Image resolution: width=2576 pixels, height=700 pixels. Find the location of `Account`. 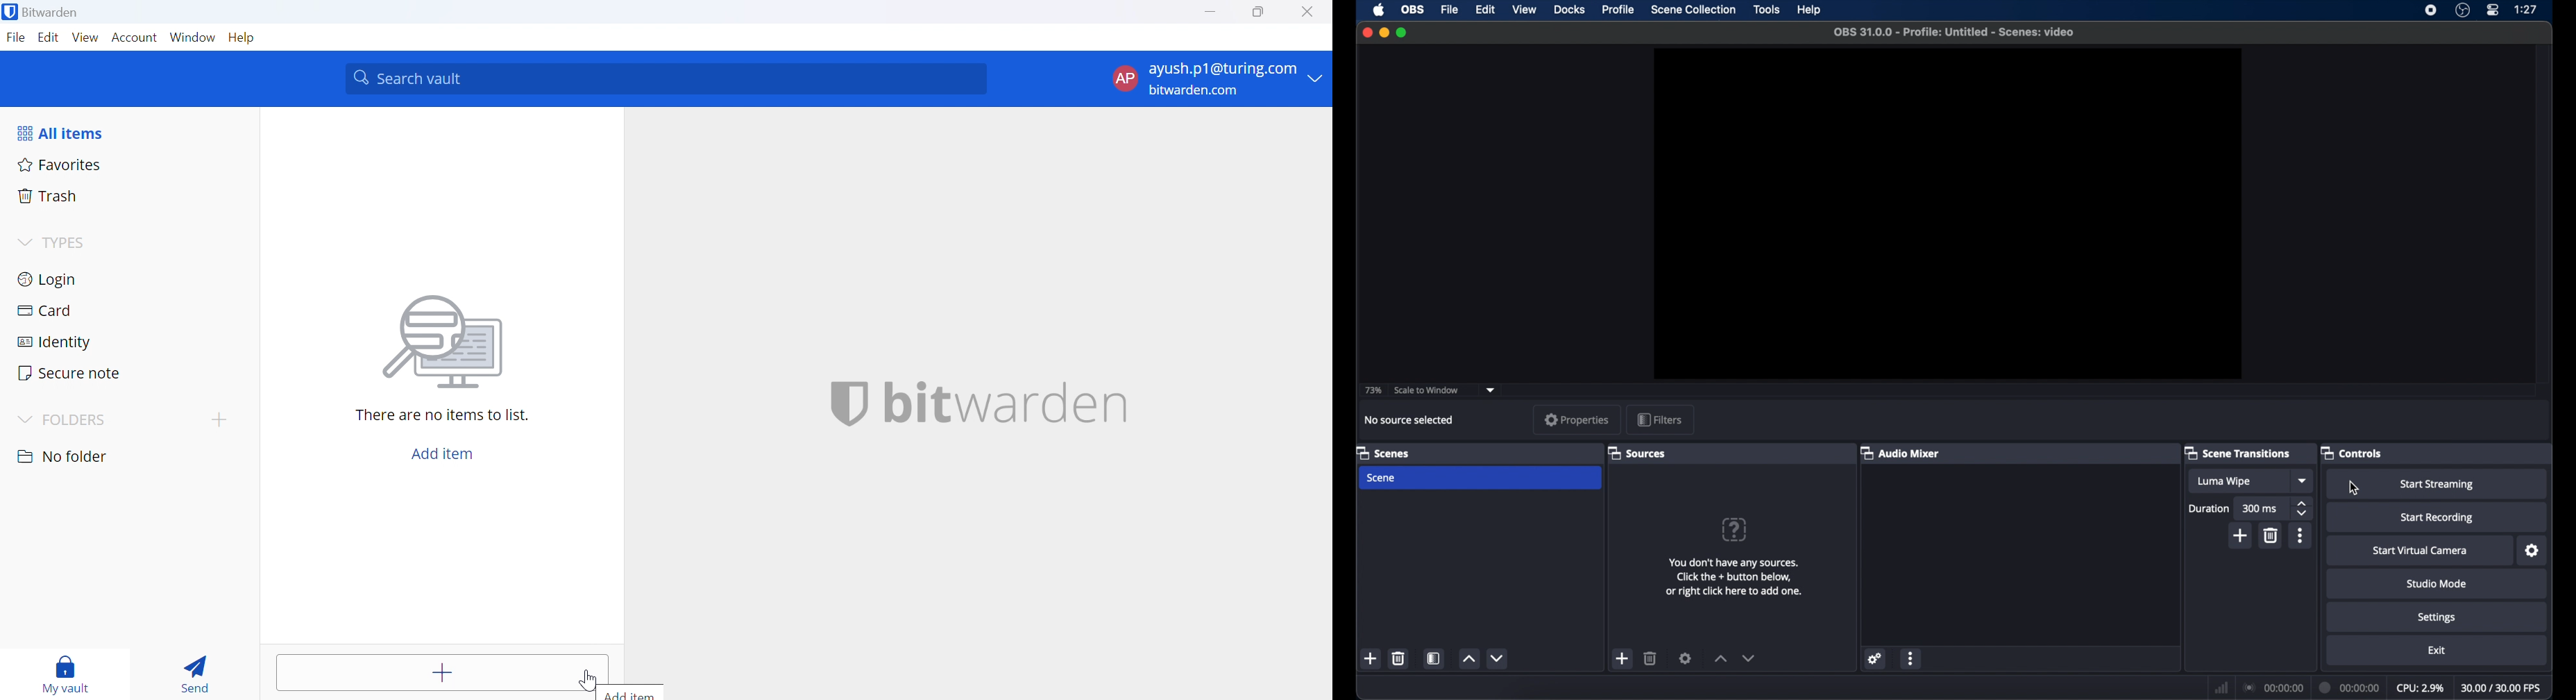

Account is located at coordinates (135, 38).